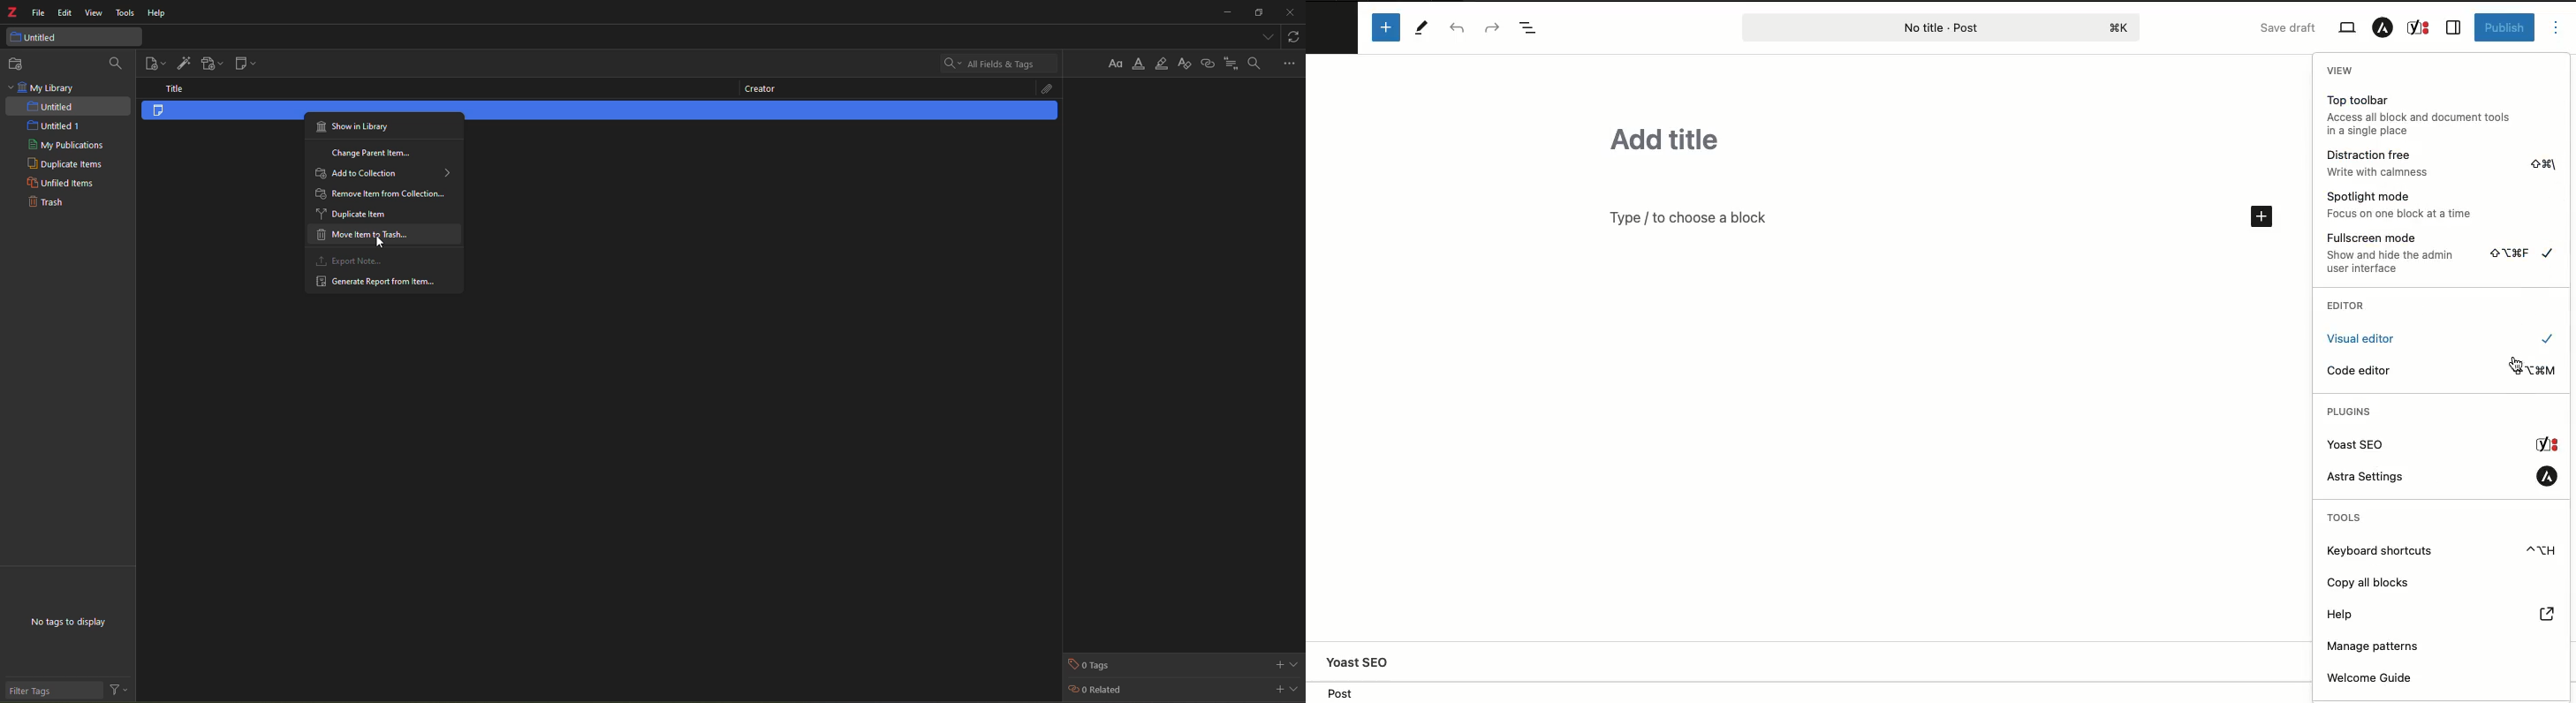 Image resolution: width=2576 pixels, height=728 pixels. What do you see at coordinates (1231, 63) in the screenshot?
I see `citation` at bounding box center [1231, 63].